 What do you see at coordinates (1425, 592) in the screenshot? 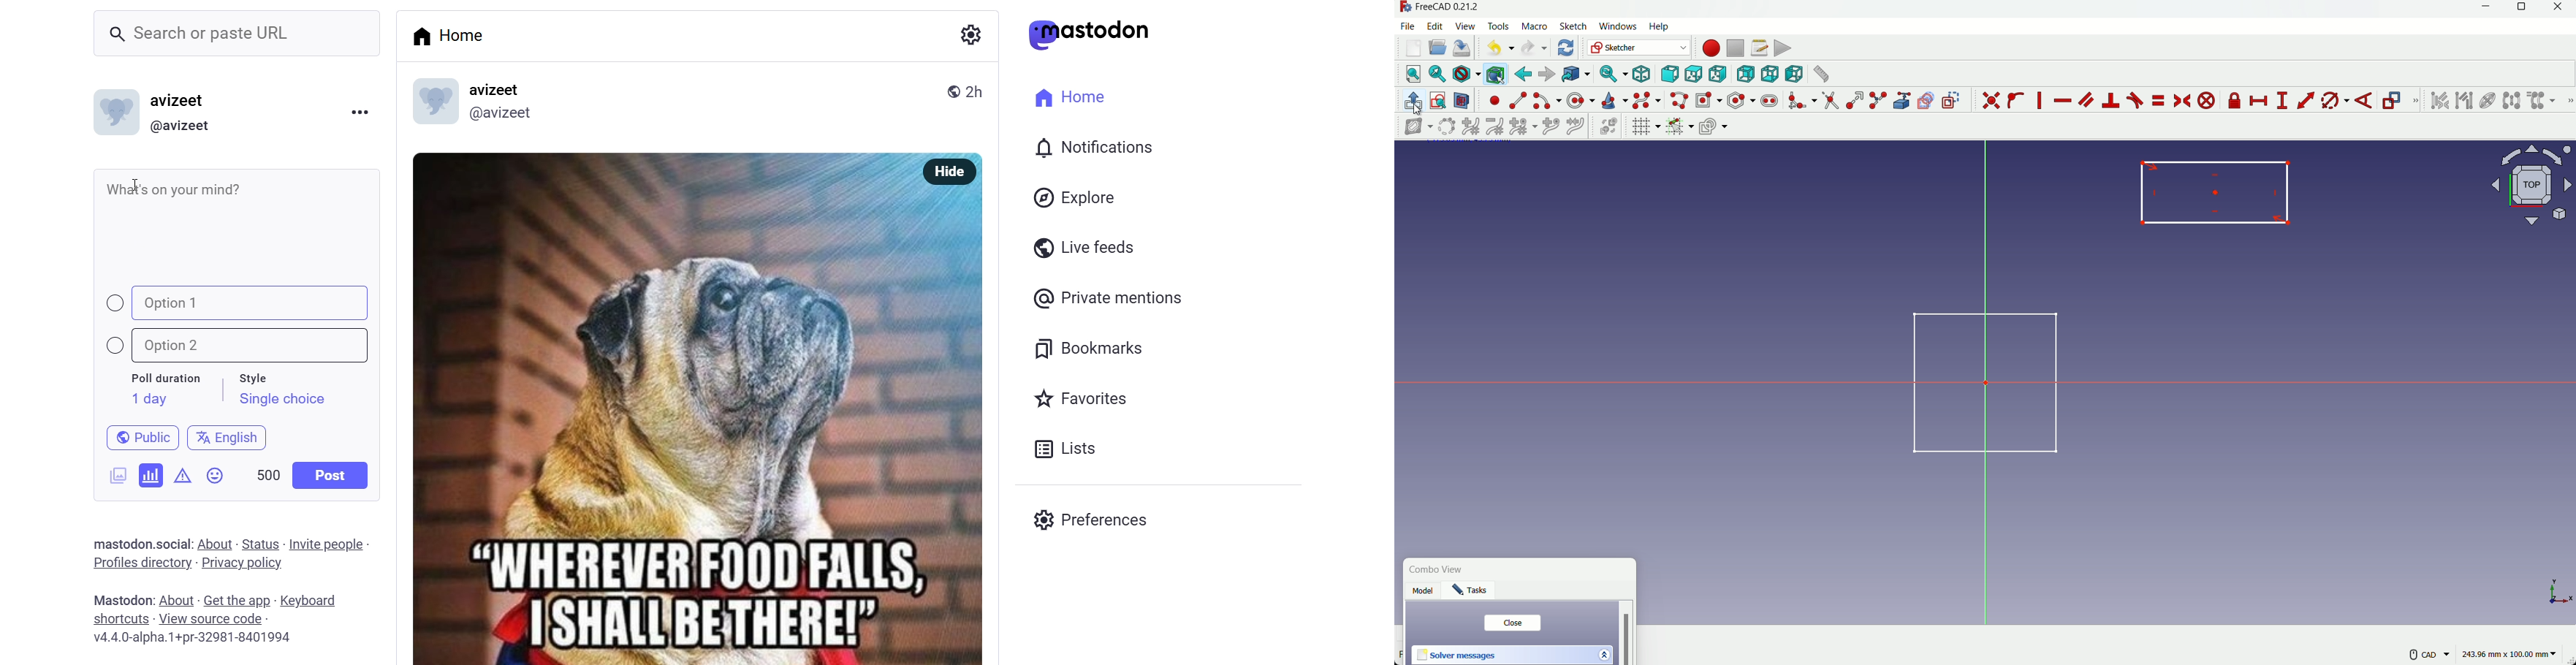
I see `model` at bounding box center [1425, 592].